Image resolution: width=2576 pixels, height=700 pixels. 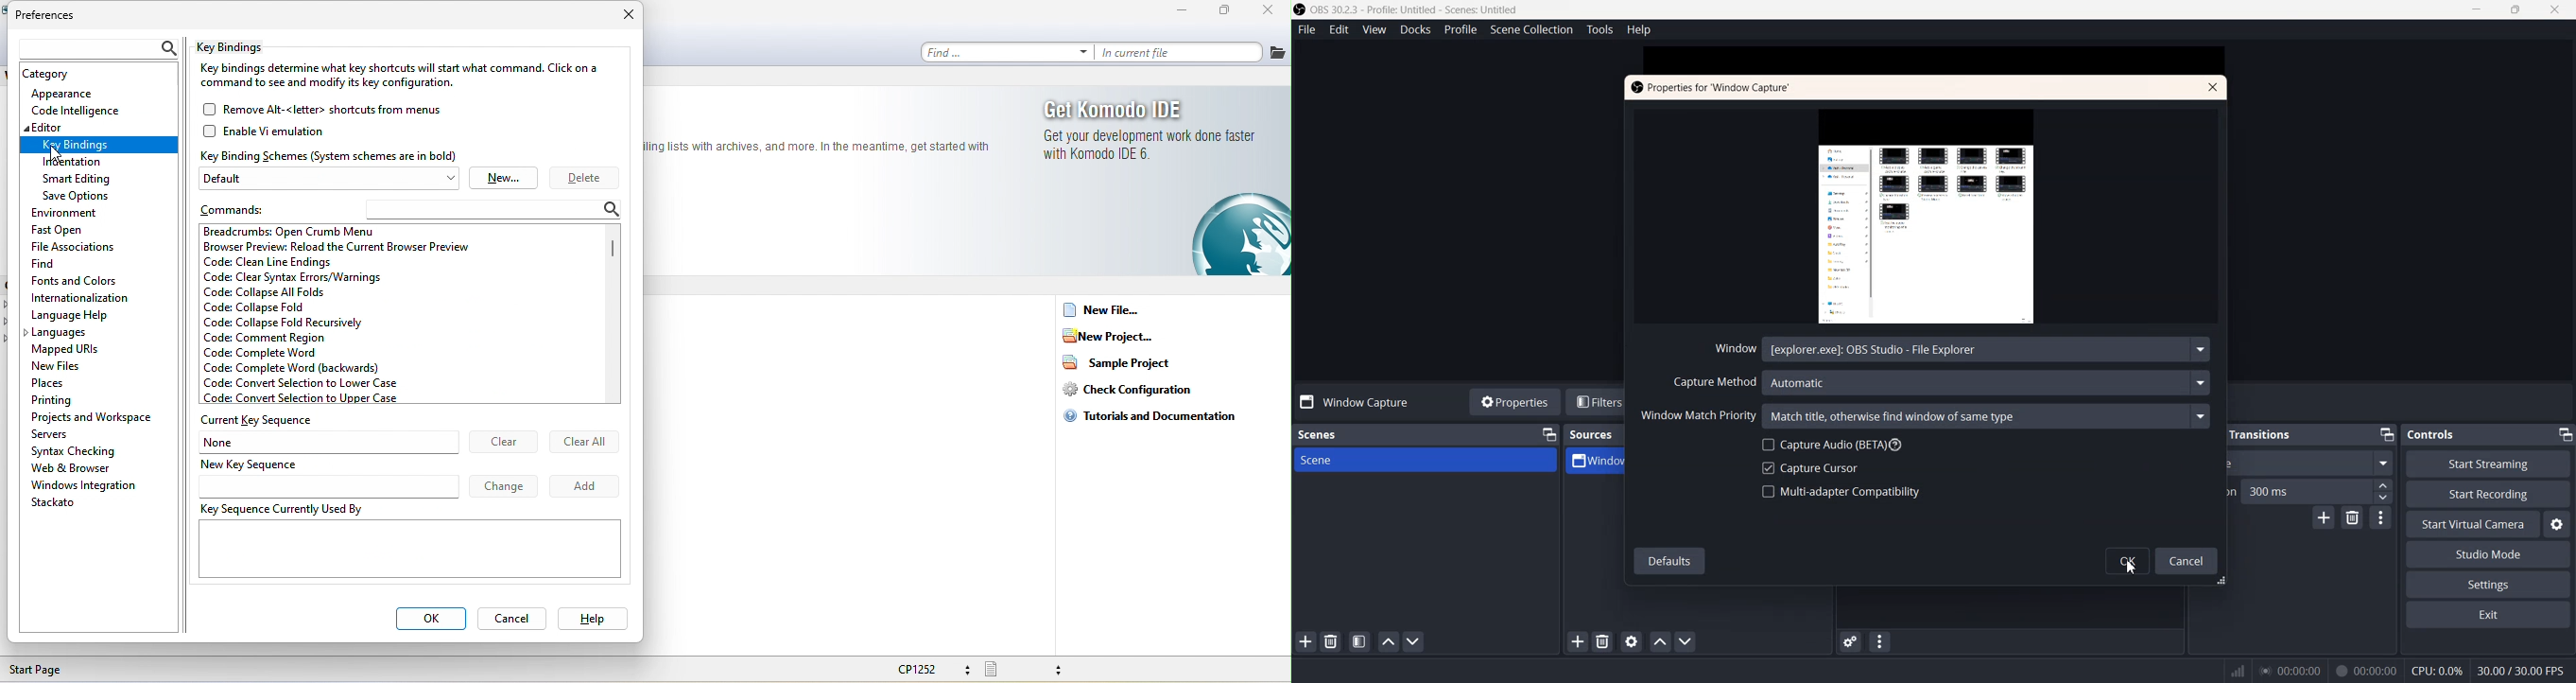 What do you see at coordinates (74, 245) in the screenshot?
I see `file associations` at bounding box center [74, 245].